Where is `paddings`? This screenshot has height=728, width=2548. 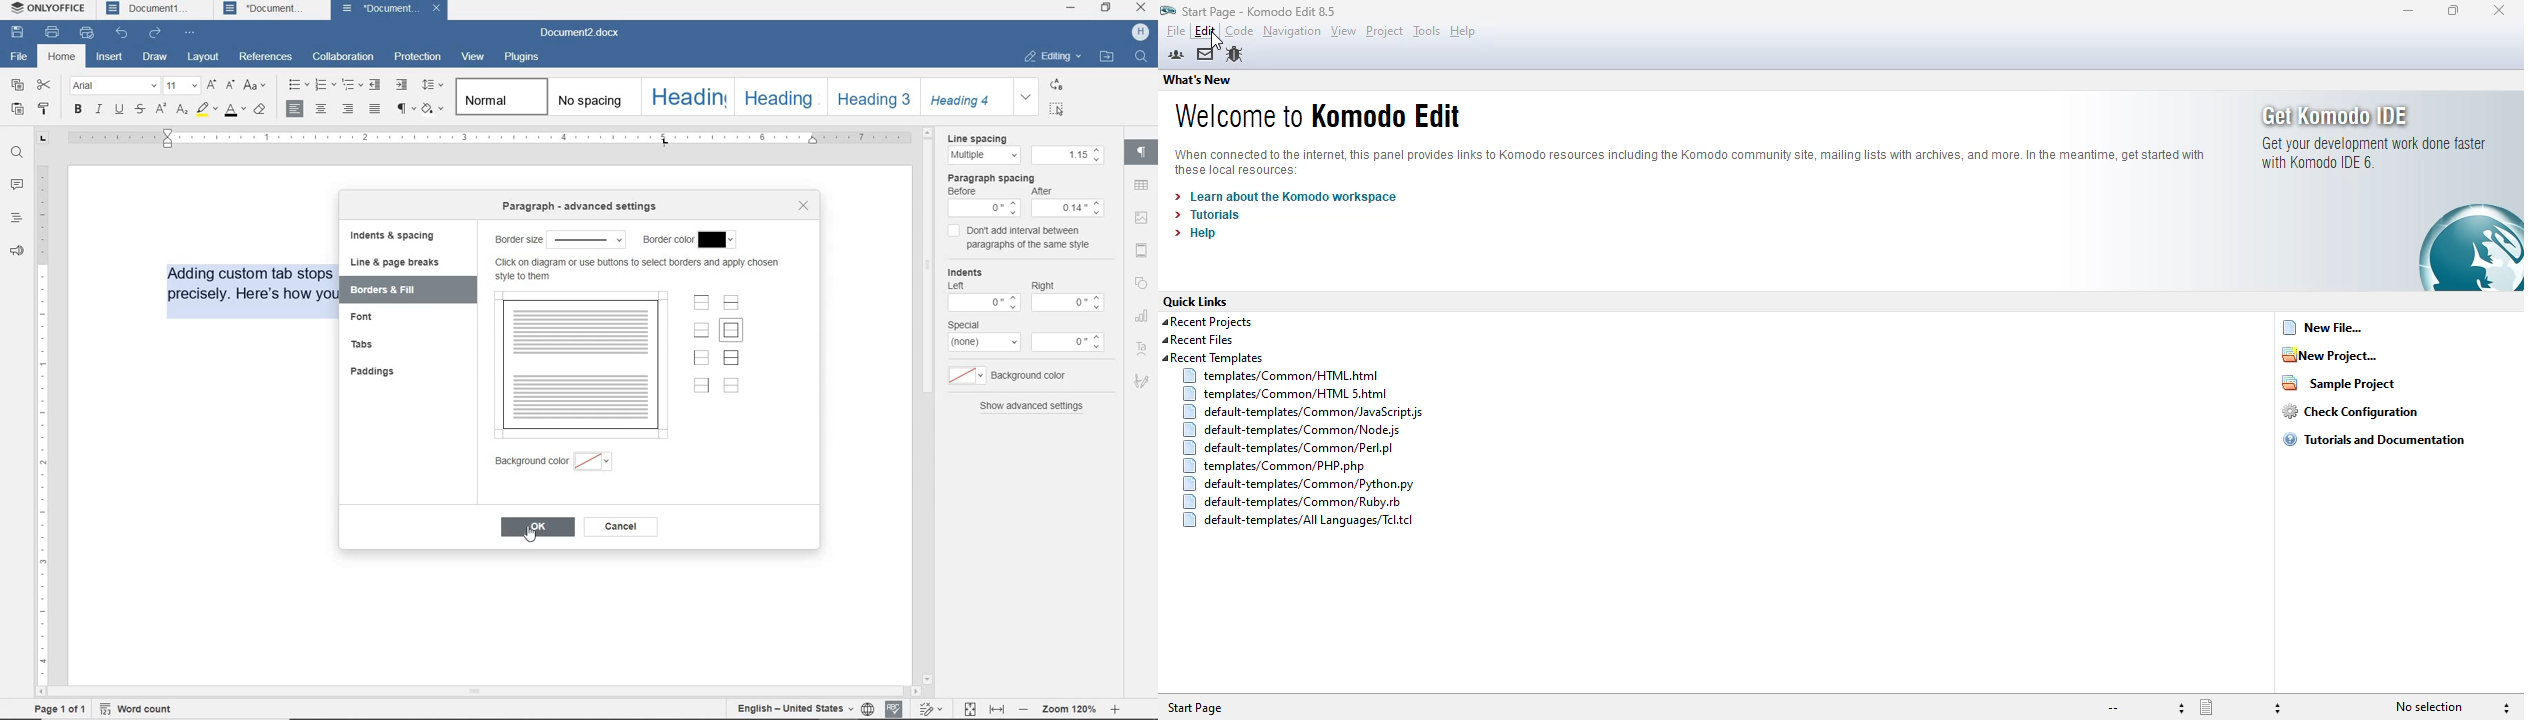 paddings is located at coordinates (377, 371).